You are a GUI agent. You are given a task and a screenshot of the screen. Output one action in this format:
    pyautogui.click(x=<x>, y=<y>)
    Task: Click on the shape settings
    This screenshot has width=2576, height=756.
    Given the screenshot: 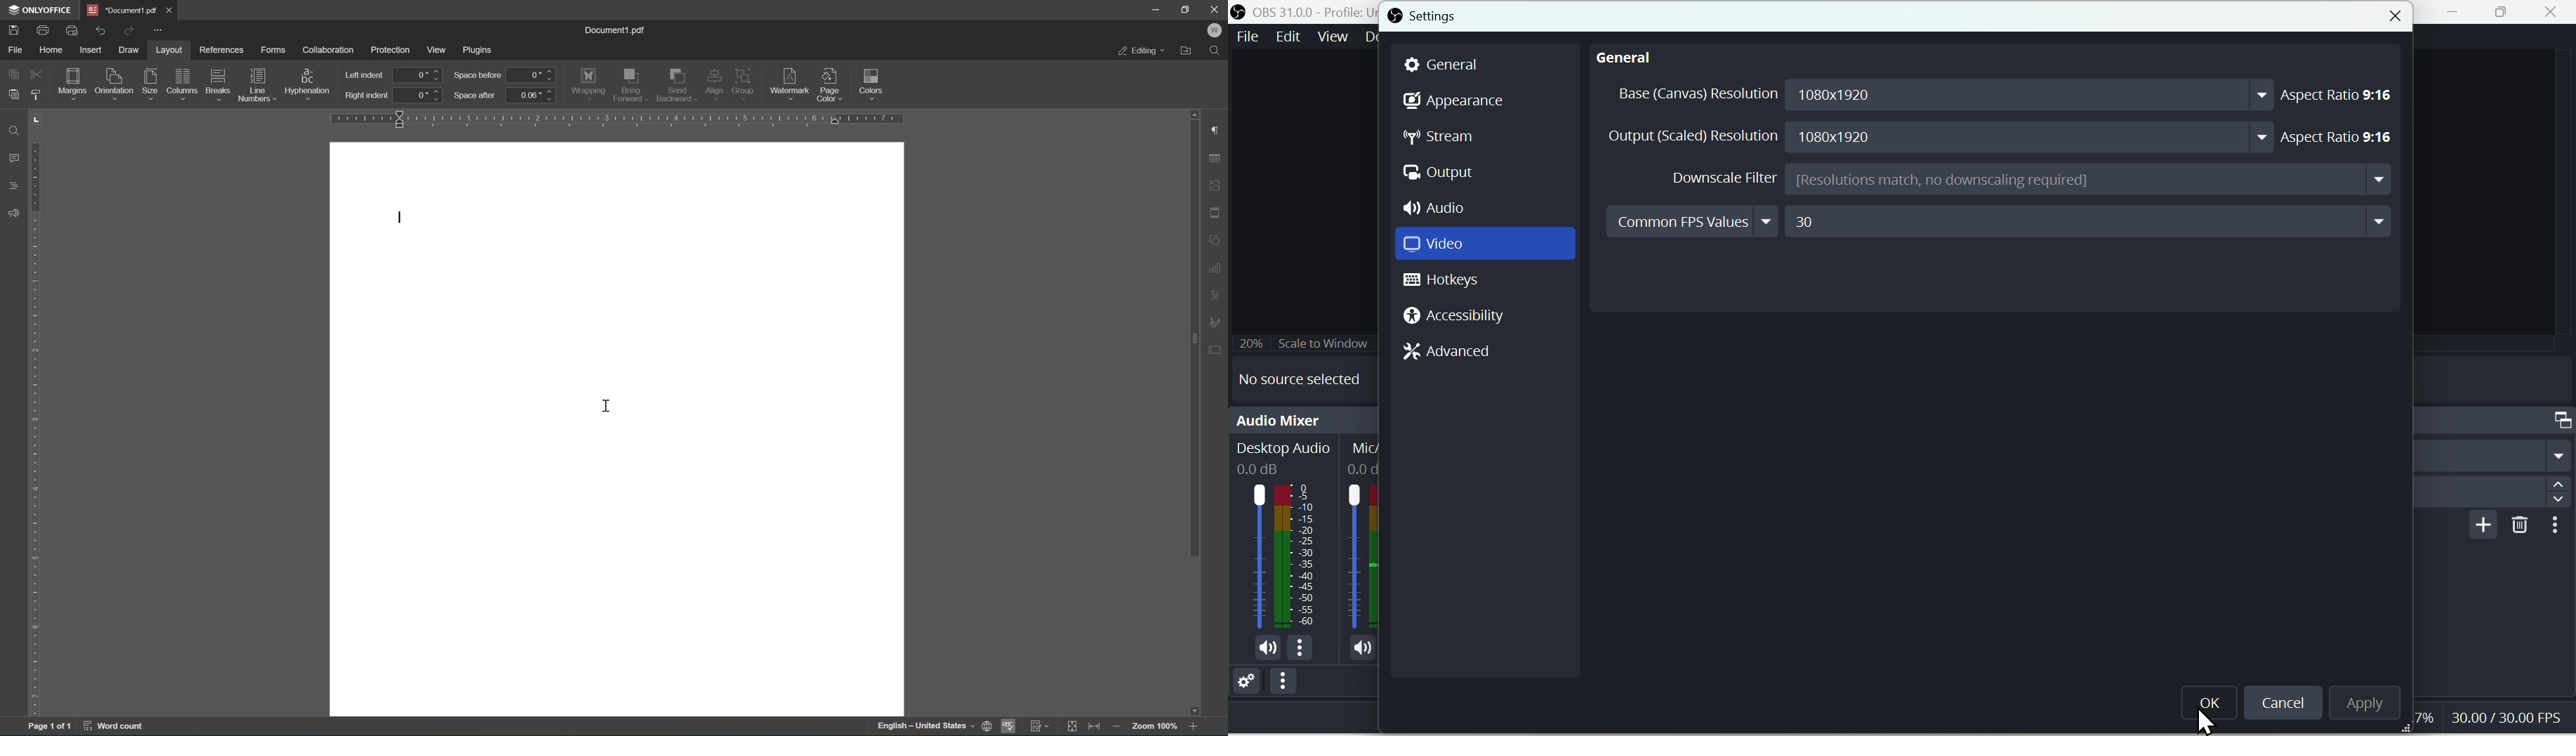 What is the action you would take?
    pyautogui.click(x=1218, y=240)
    